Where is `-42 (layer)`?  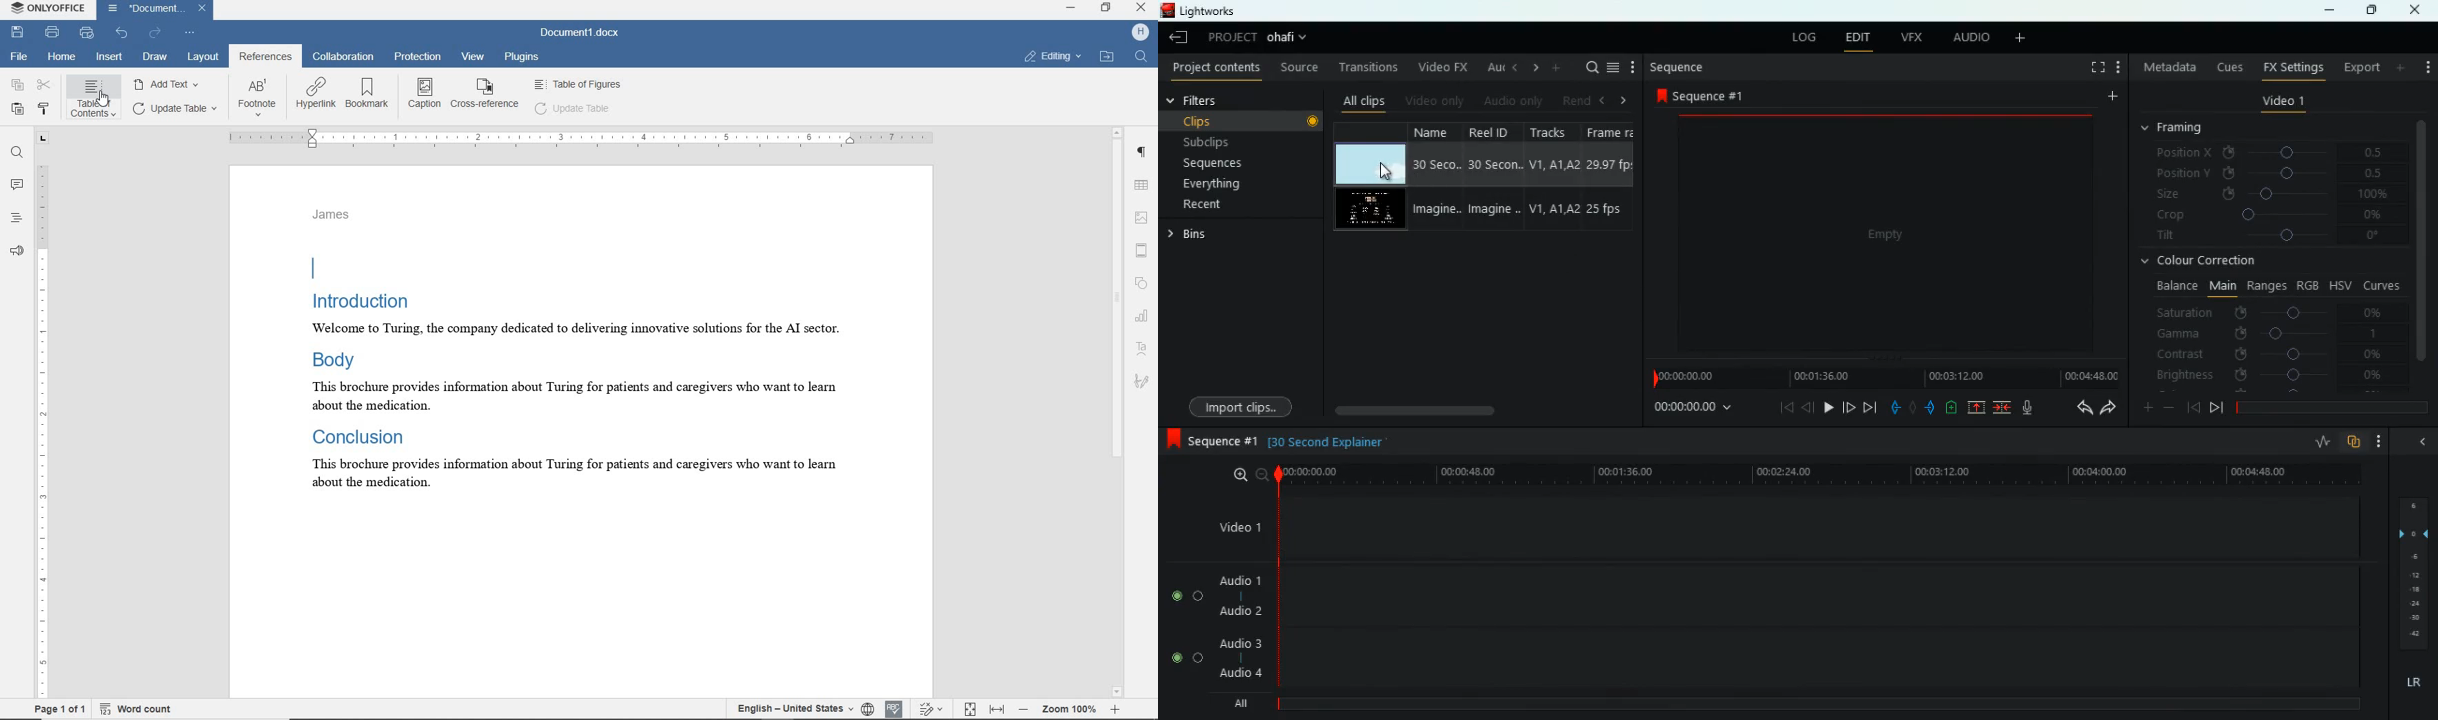
-42 (layer) is located at coordinates (2416, 634).